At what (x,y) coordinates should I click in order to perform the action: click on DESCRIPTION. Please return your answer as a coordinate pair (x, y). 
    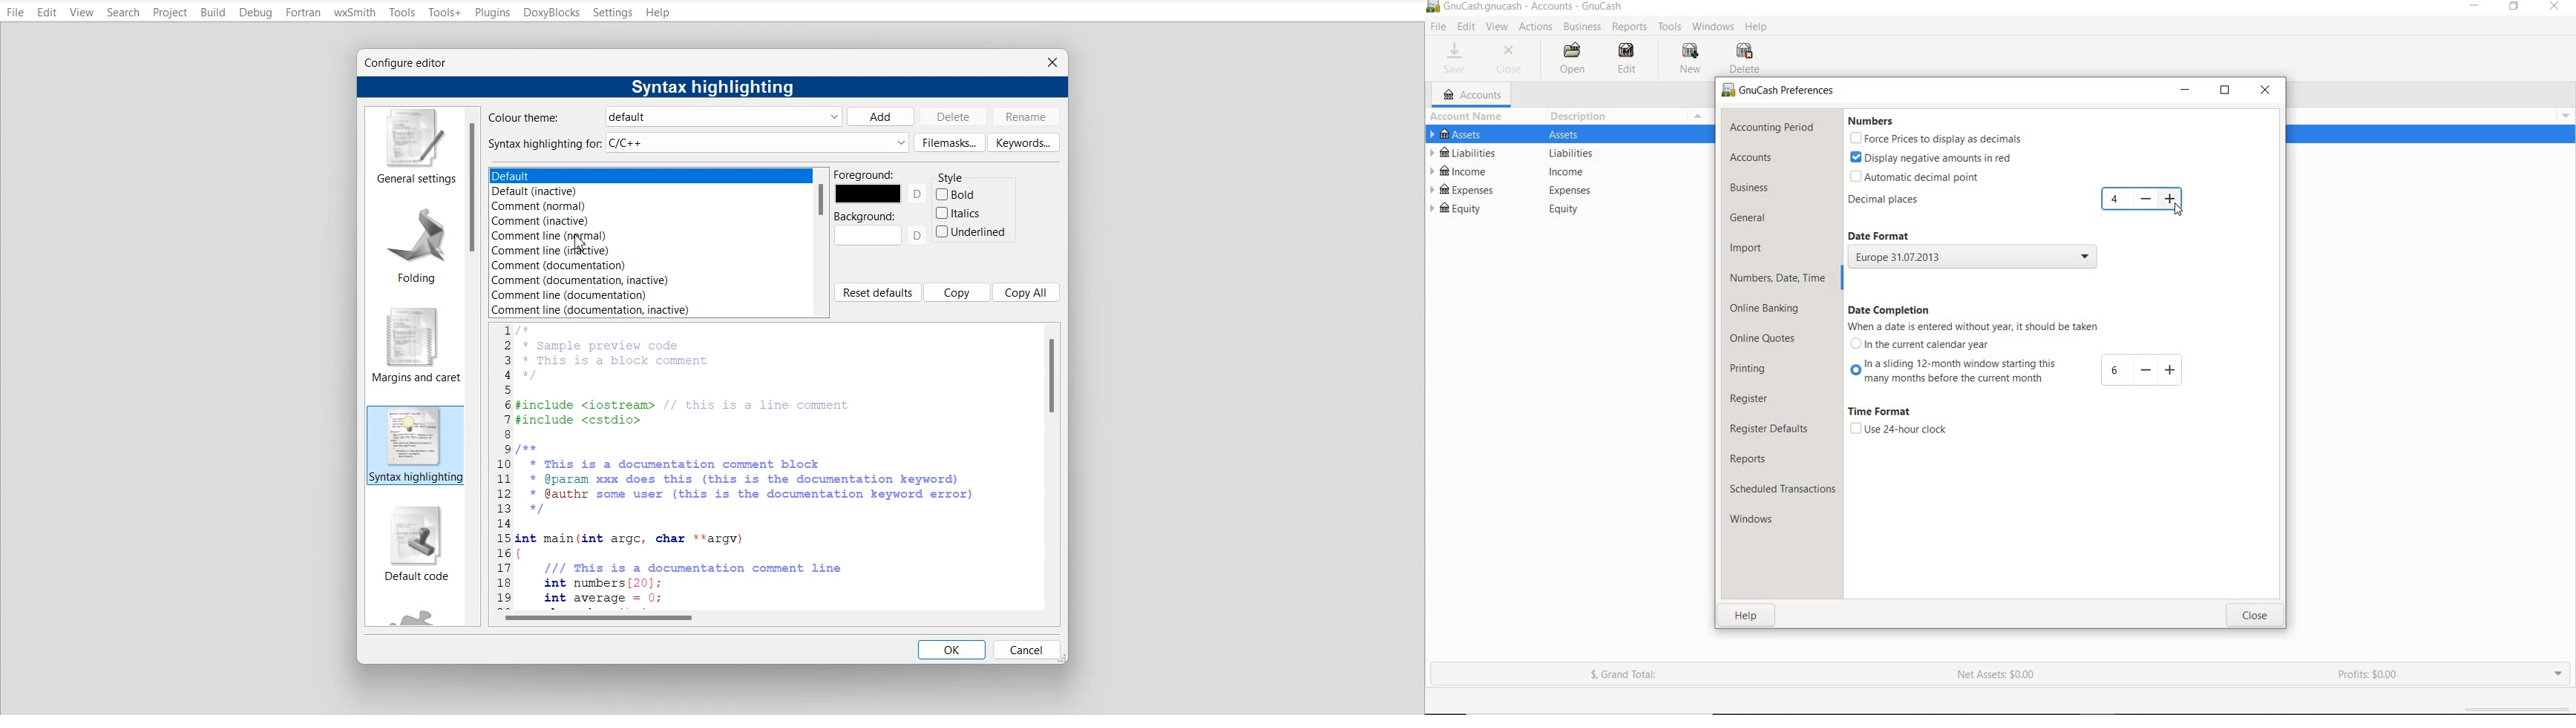
    Looking at the image, I should click on (1580, 116).